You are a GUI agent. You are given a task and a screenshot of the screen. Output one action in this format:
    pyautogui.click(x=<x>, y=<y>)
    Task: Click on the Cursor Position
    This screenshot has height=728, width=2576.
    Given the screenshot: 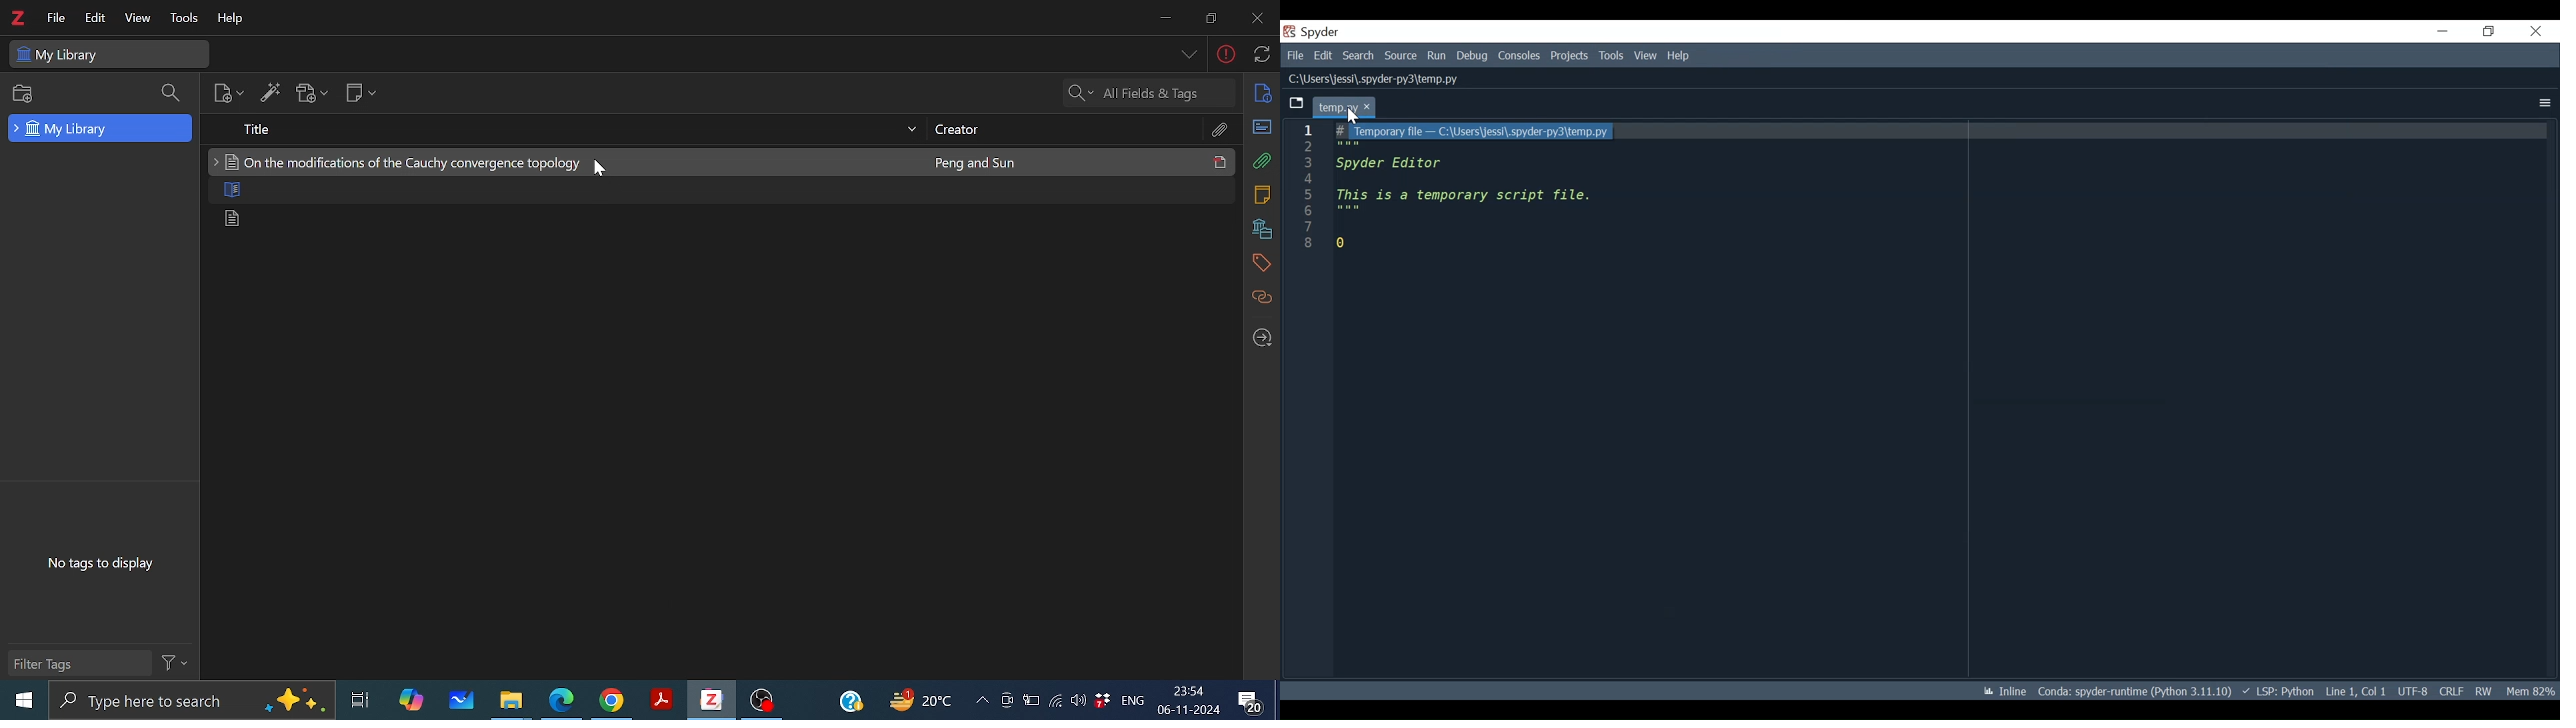 What is the action you would take?
    pyautogui.click(x=2355, y=692)
    